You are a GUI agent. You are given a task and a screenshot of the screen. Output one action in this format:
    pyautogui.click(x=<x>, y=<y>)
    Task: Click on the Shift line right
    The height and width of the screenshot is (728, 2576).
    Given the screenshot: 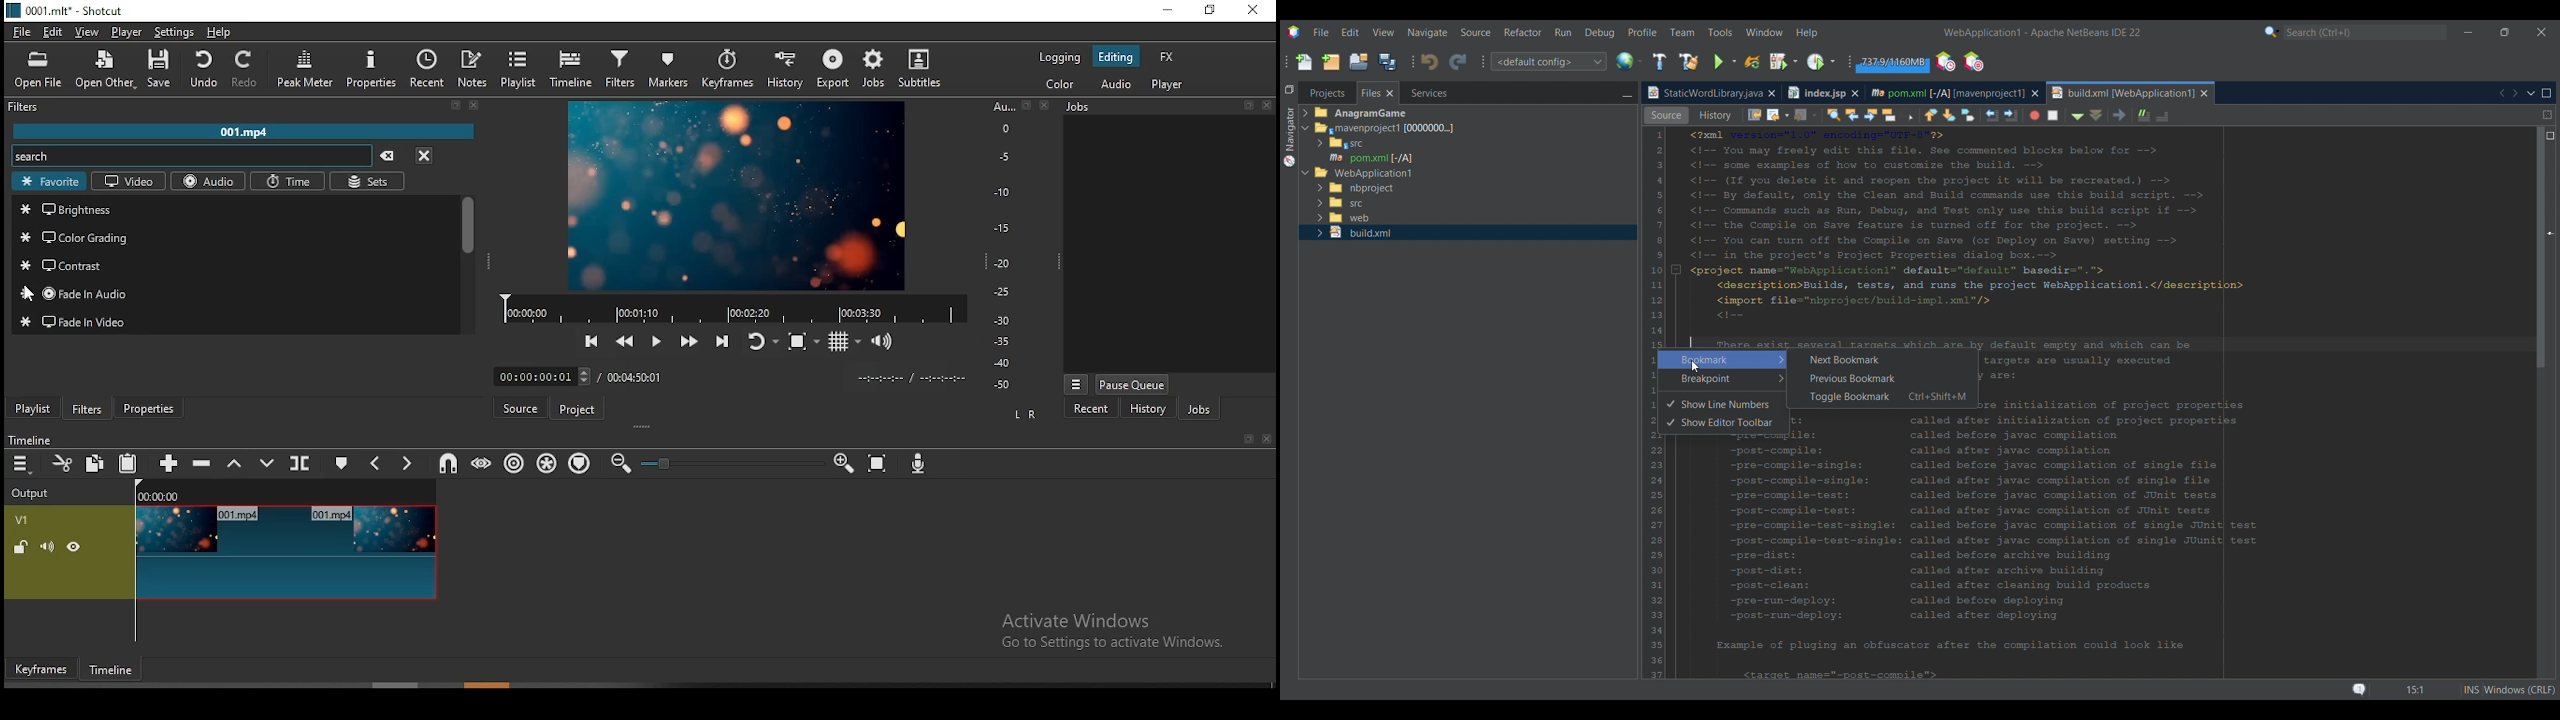 What is the action you would take?
    pyautogui.click(x=2127, y=114)
    